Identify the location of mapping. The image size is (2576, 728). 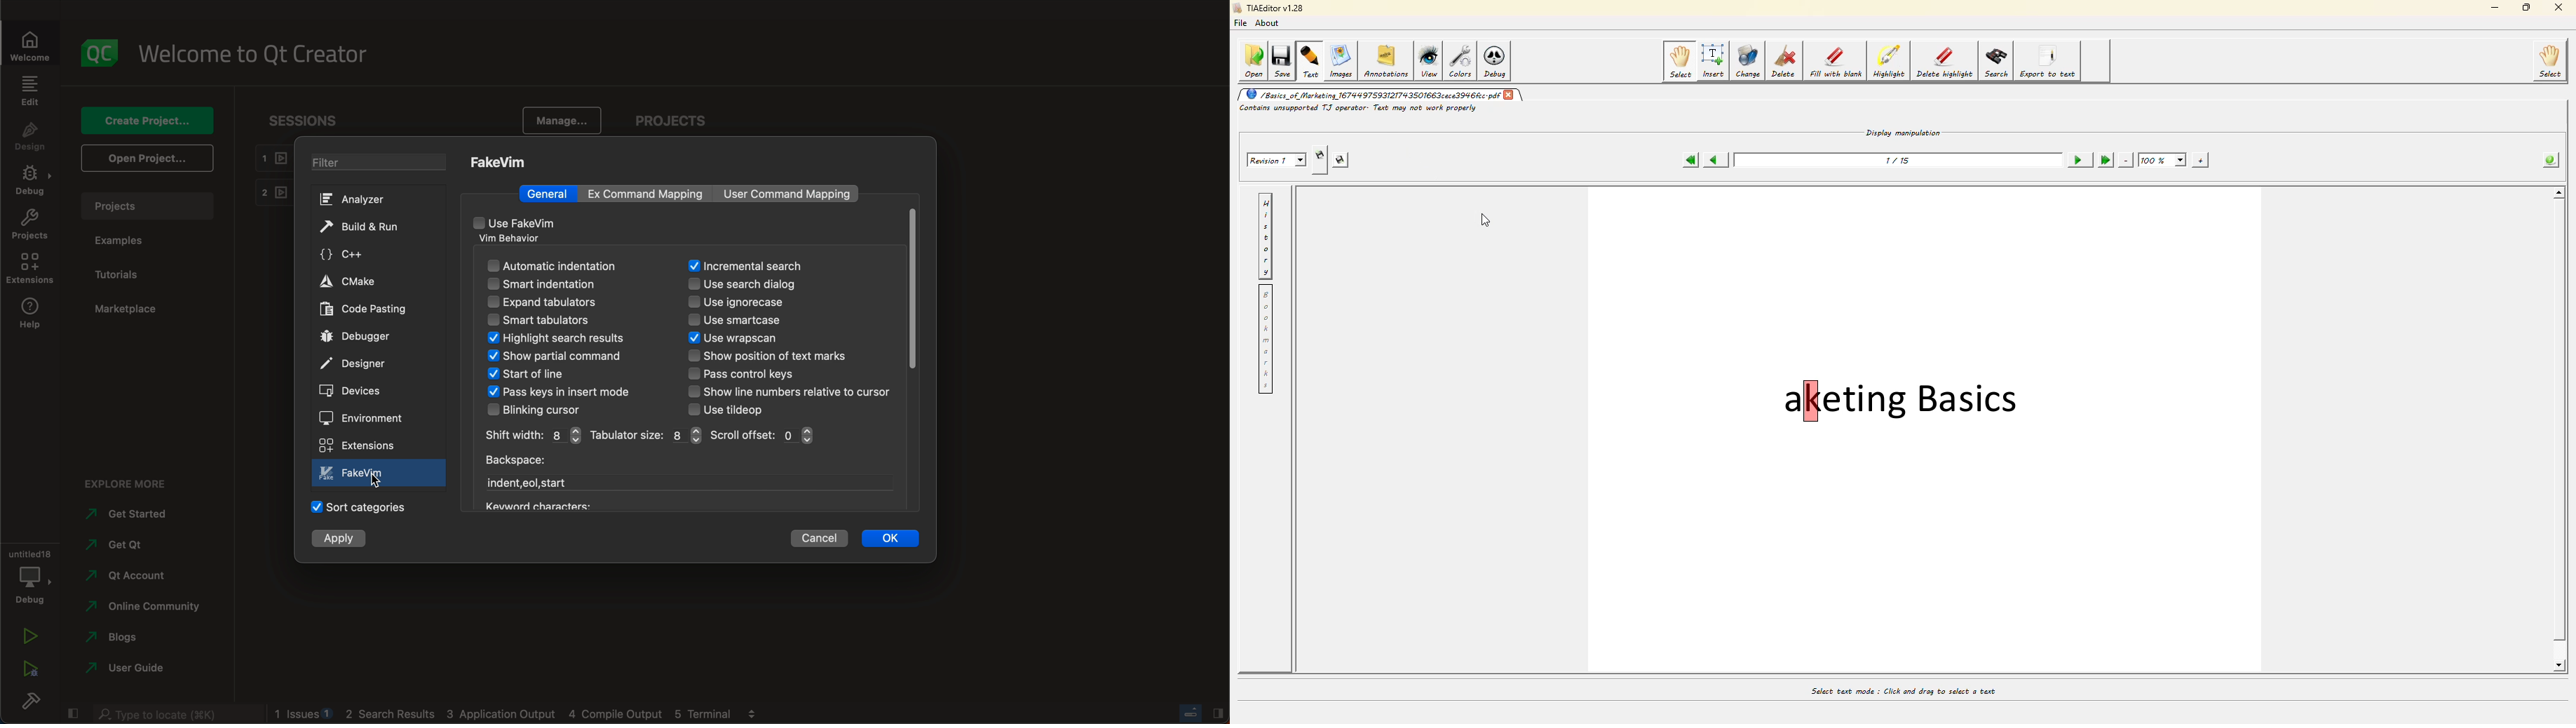
(652, 194).